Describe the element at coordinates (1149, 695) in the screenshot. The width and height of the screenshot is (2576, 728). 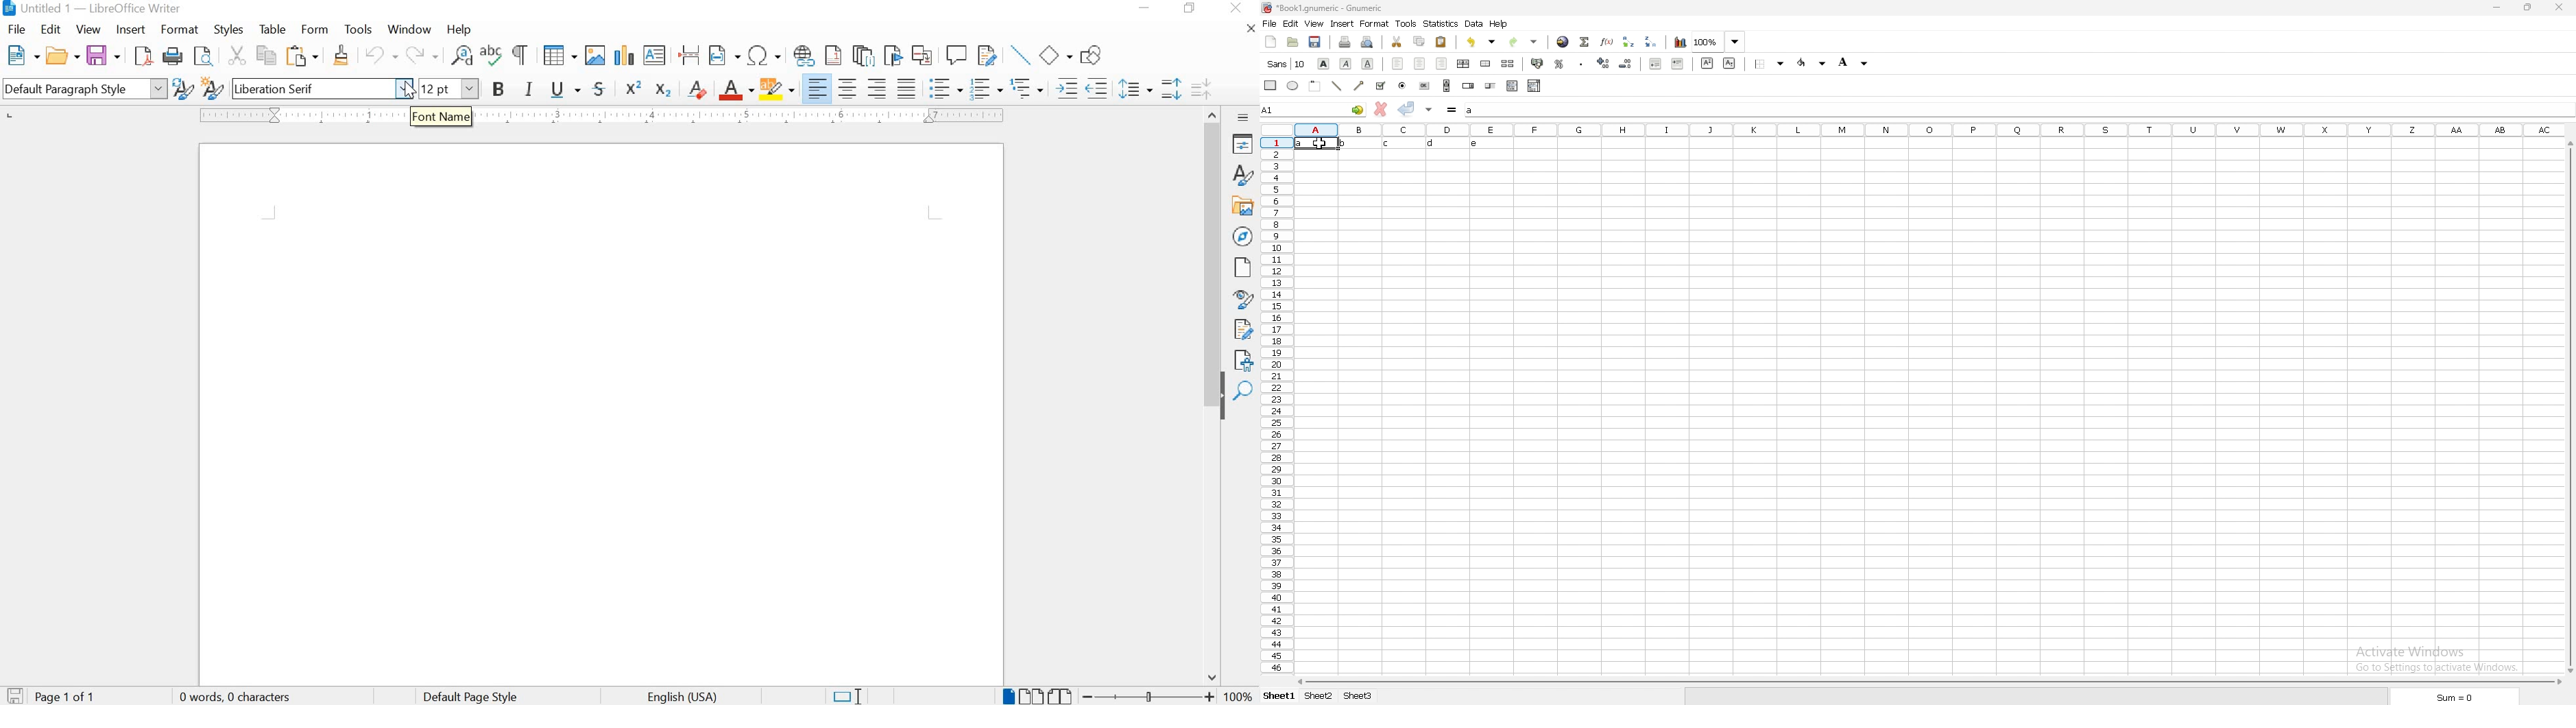
I see `ZOOM OUT OR ZOOM IN` at that location.